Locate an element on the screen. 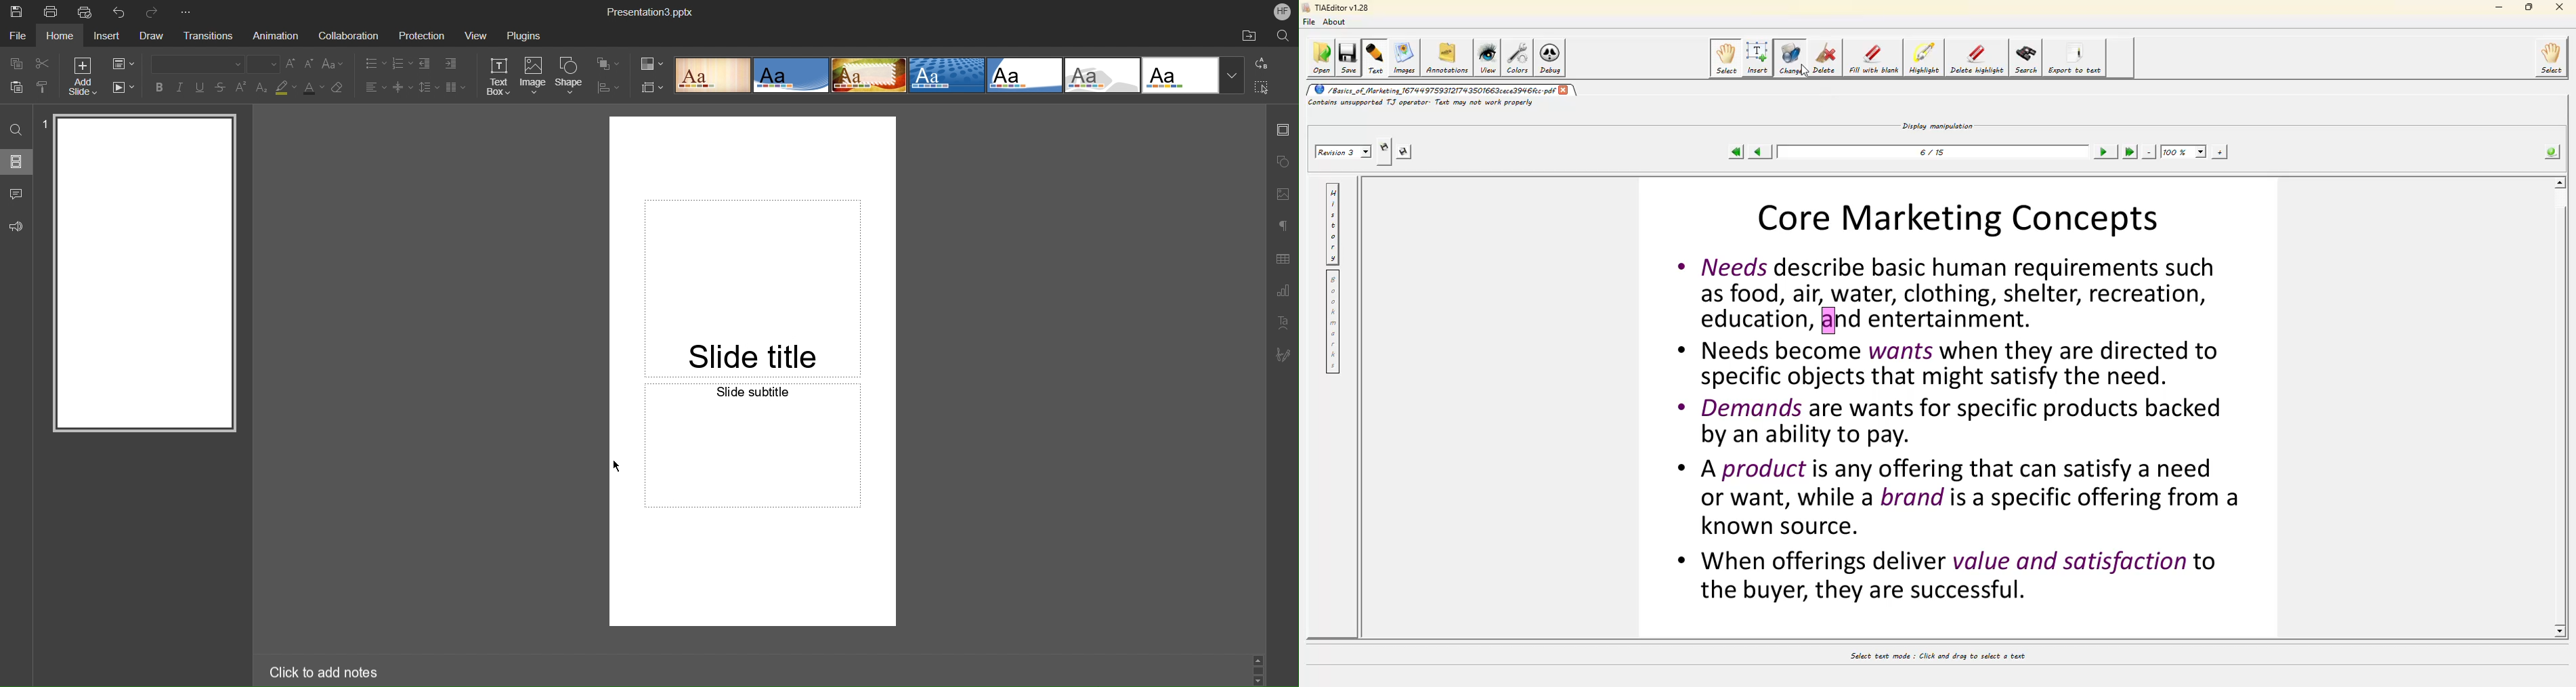 Image resolution: width=2576 pixels, height=700 pixels. Find is located at coordinates (16, 129).